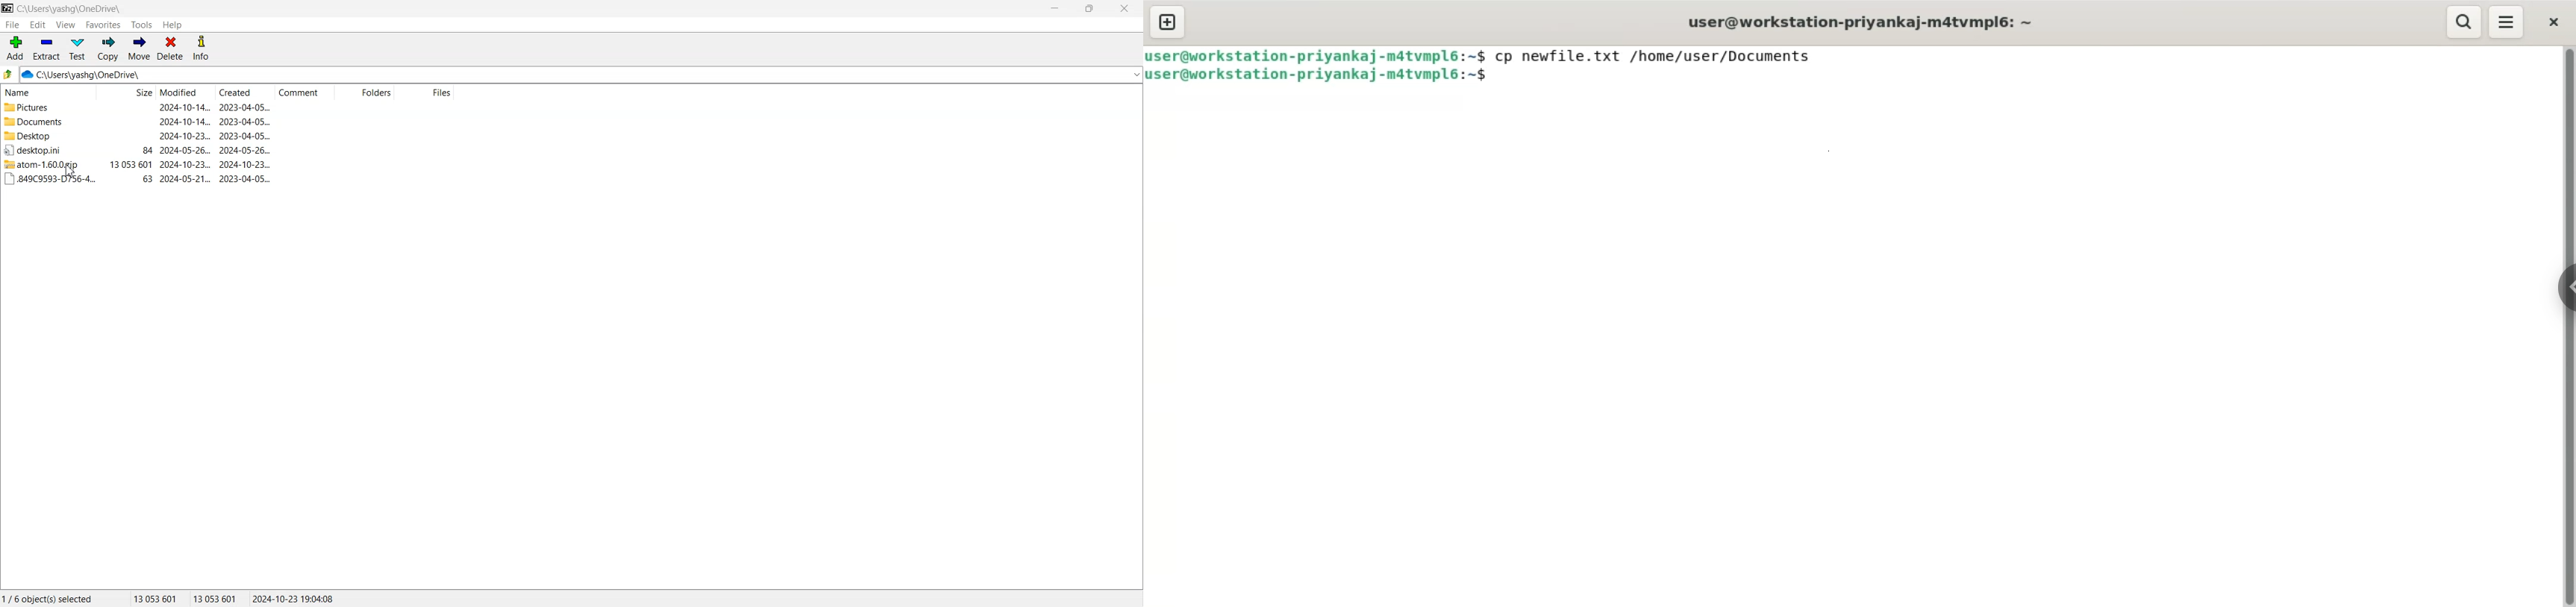 The image size is (2576, 616). I want to click on 2024-10-23 19:04:08, so click(294, 598).